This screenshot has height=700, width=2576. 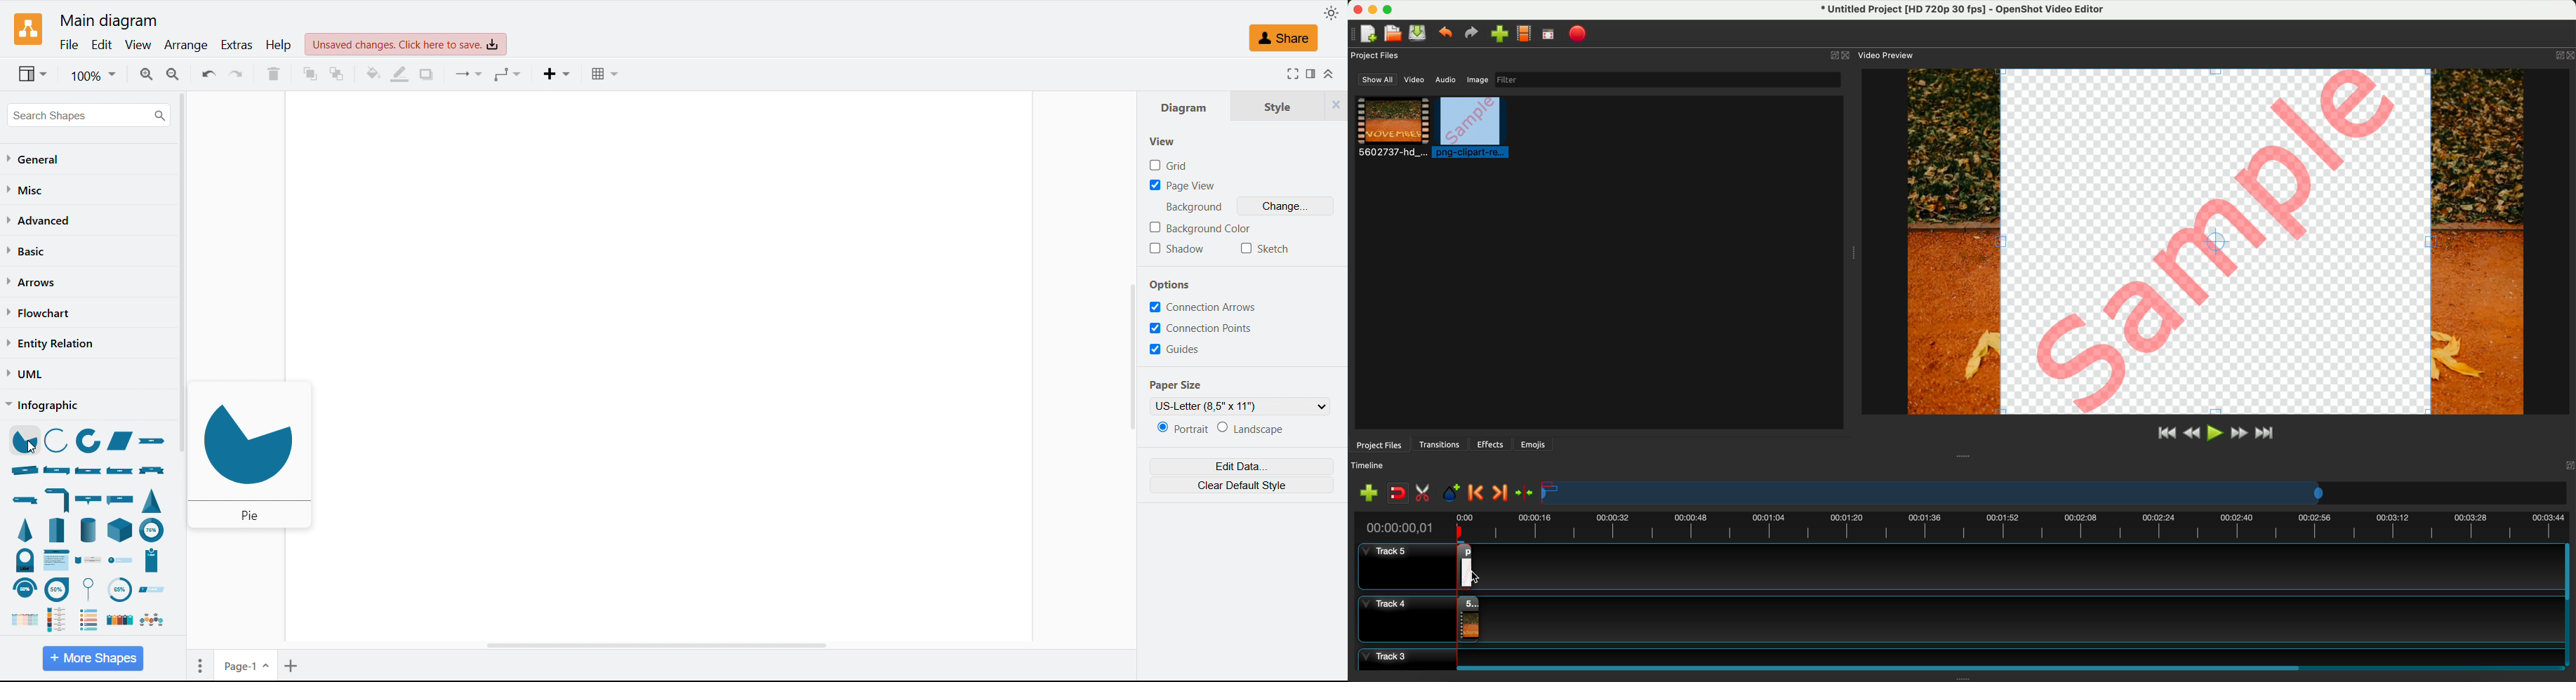 What do you see at coordinates (151, 623) in the screenshot?
I see `roadmap horizontal` at bounding box center [151, 623].